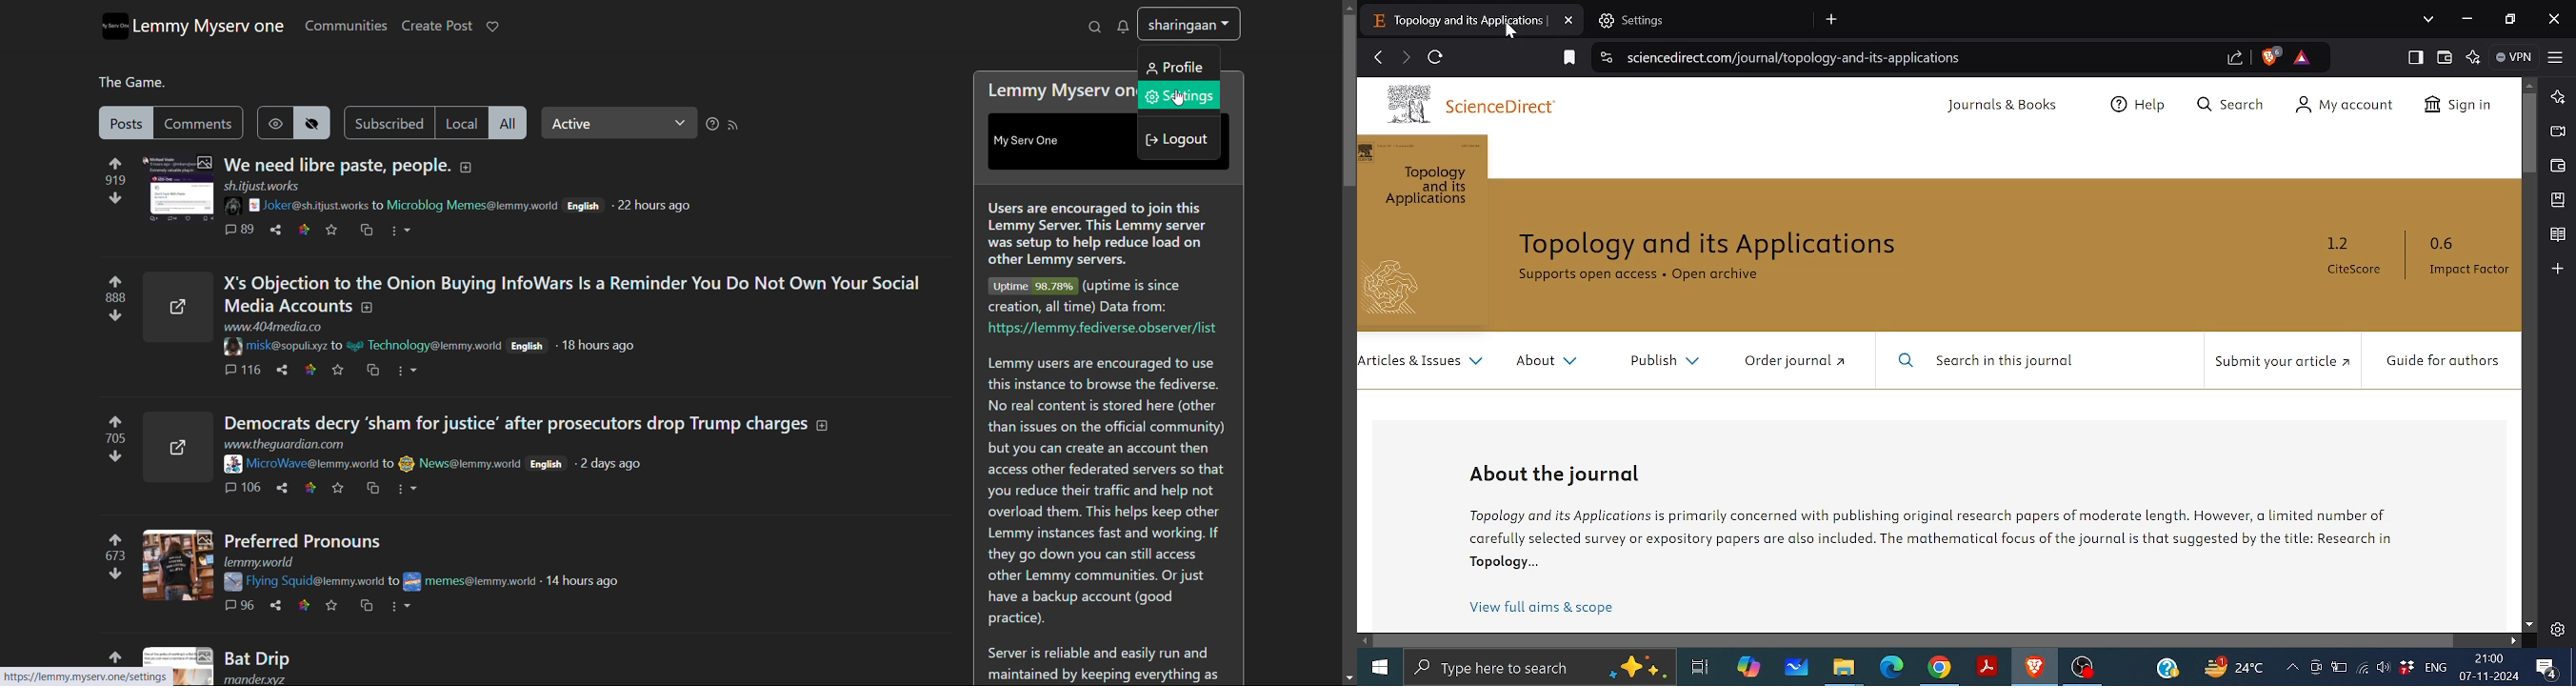  What do you see at coordinates (1890, 668) in the screenshot?
I see `Windows edge` at bounding box center [1890, 668].